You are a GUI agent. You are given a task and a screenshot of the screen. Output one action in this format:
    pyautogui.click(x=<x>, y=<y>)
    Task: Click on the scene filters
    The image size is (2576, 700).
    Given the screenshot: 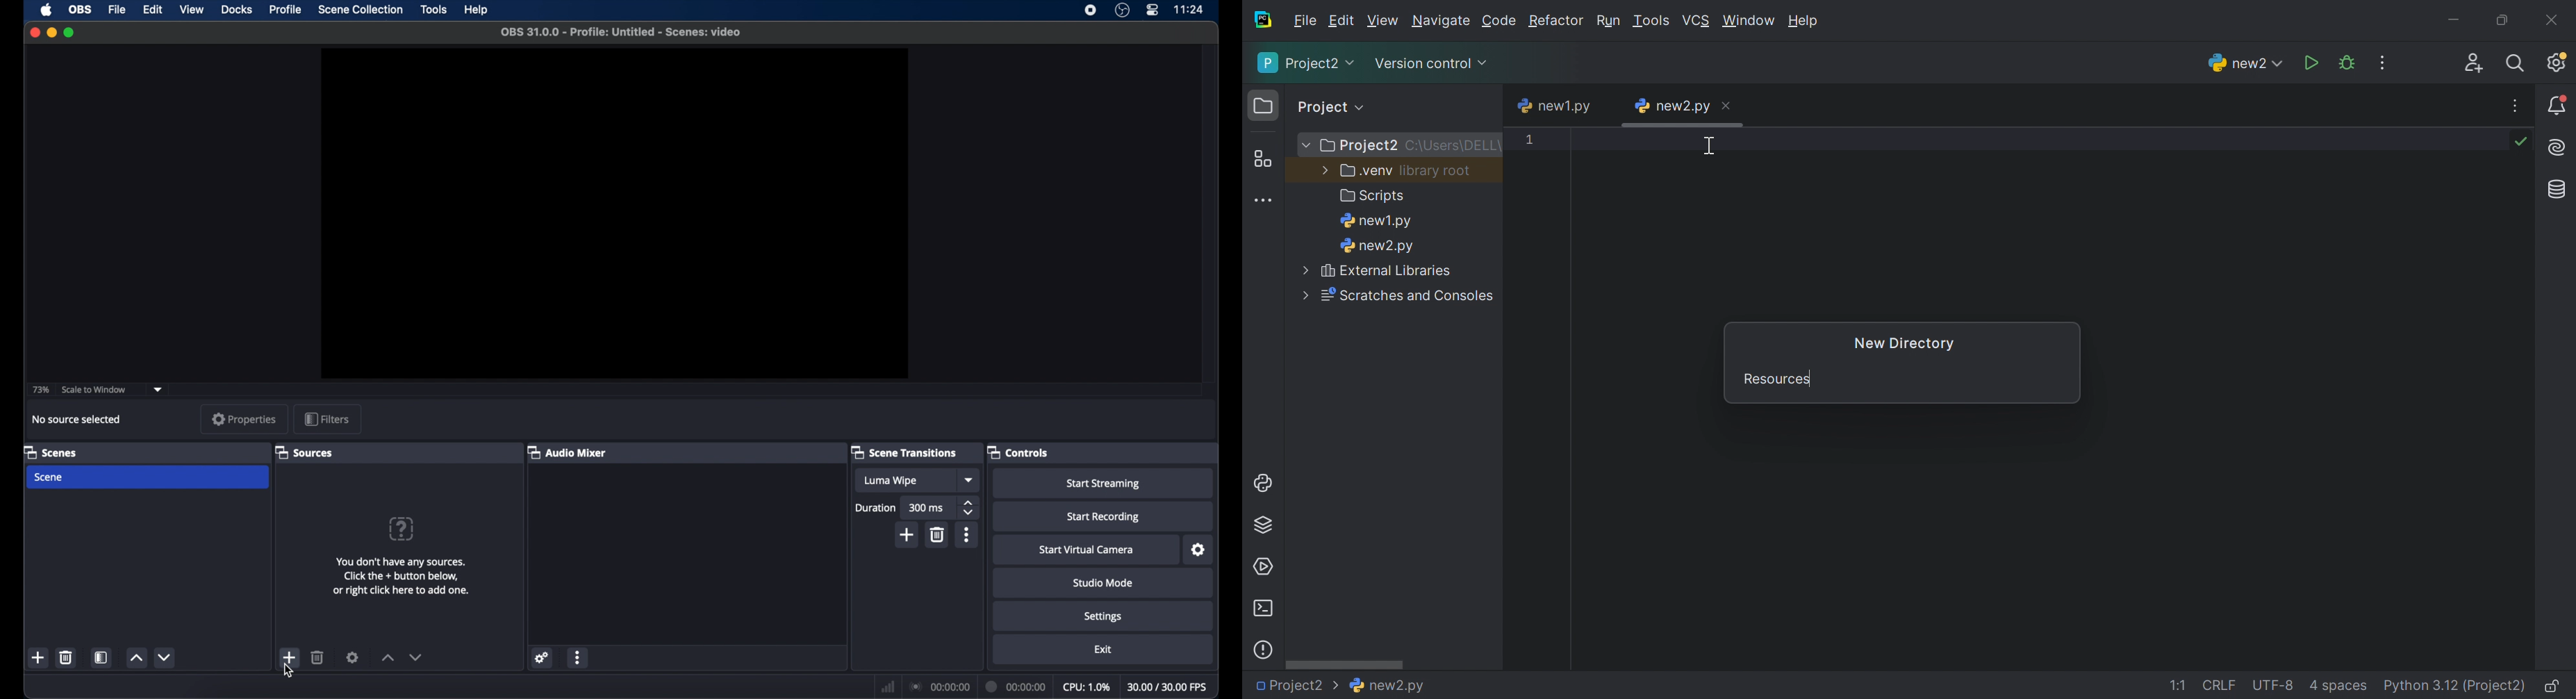 What is the action you would take?
    pyautogui.click(x=101, y=657)
    